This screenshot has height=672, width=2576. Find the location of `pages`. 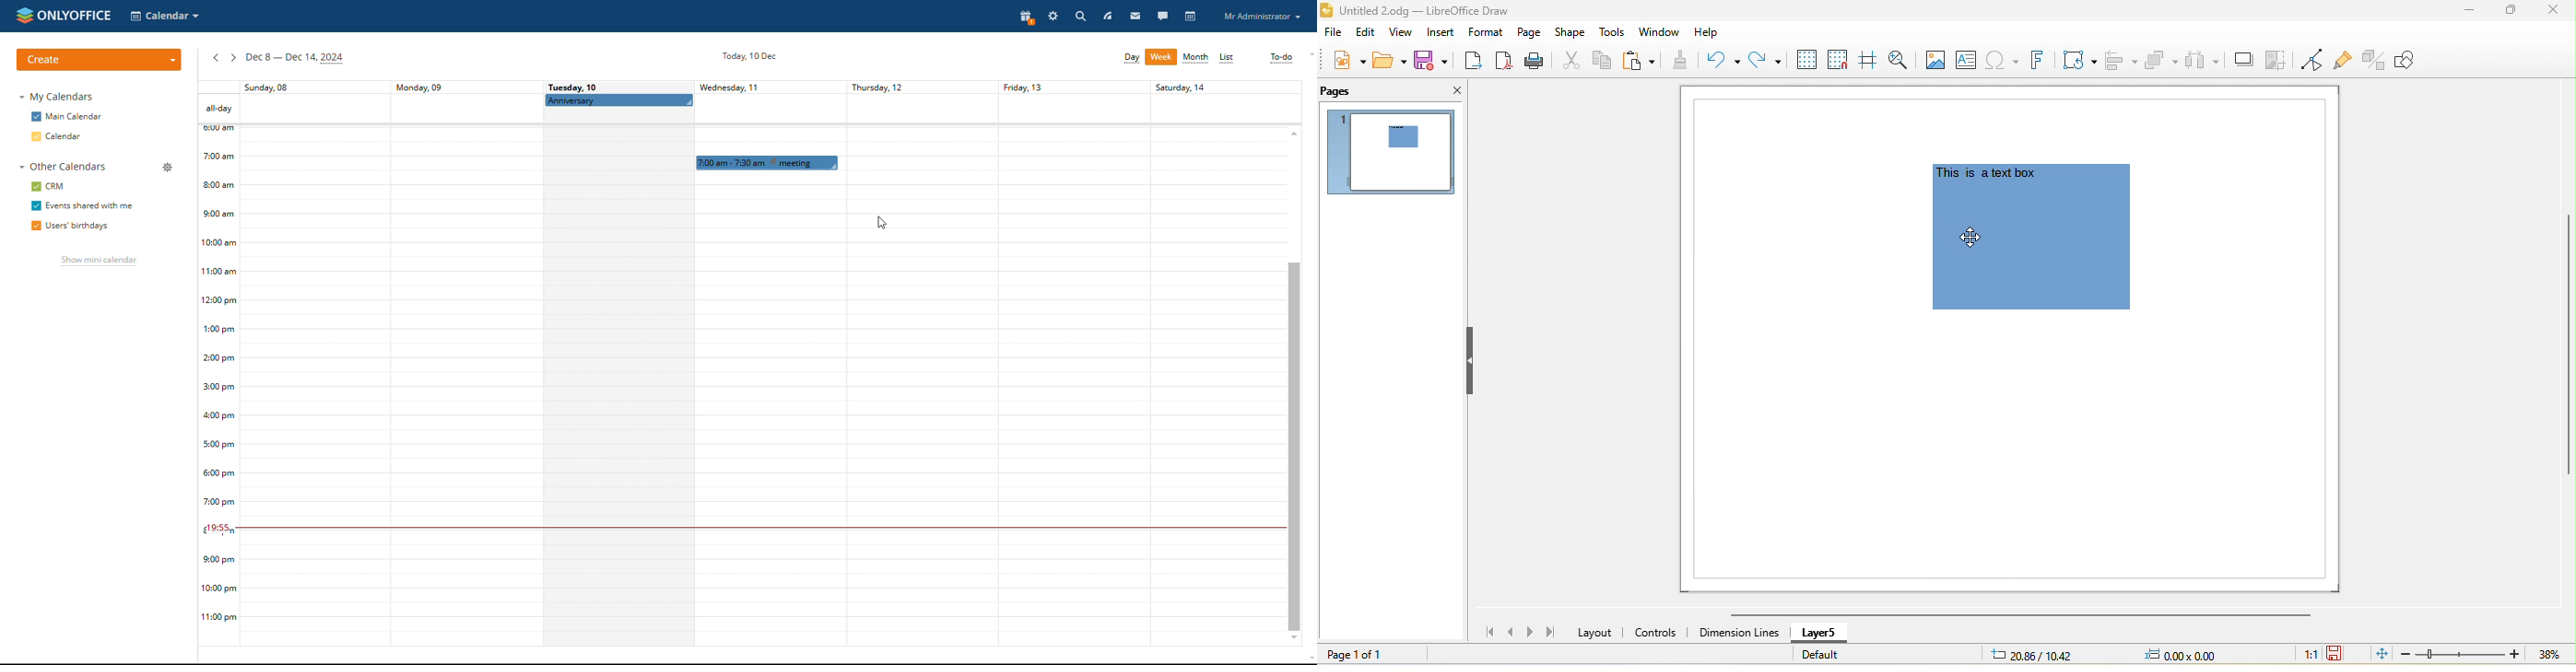

pages is located at coordinates (1336, 92).